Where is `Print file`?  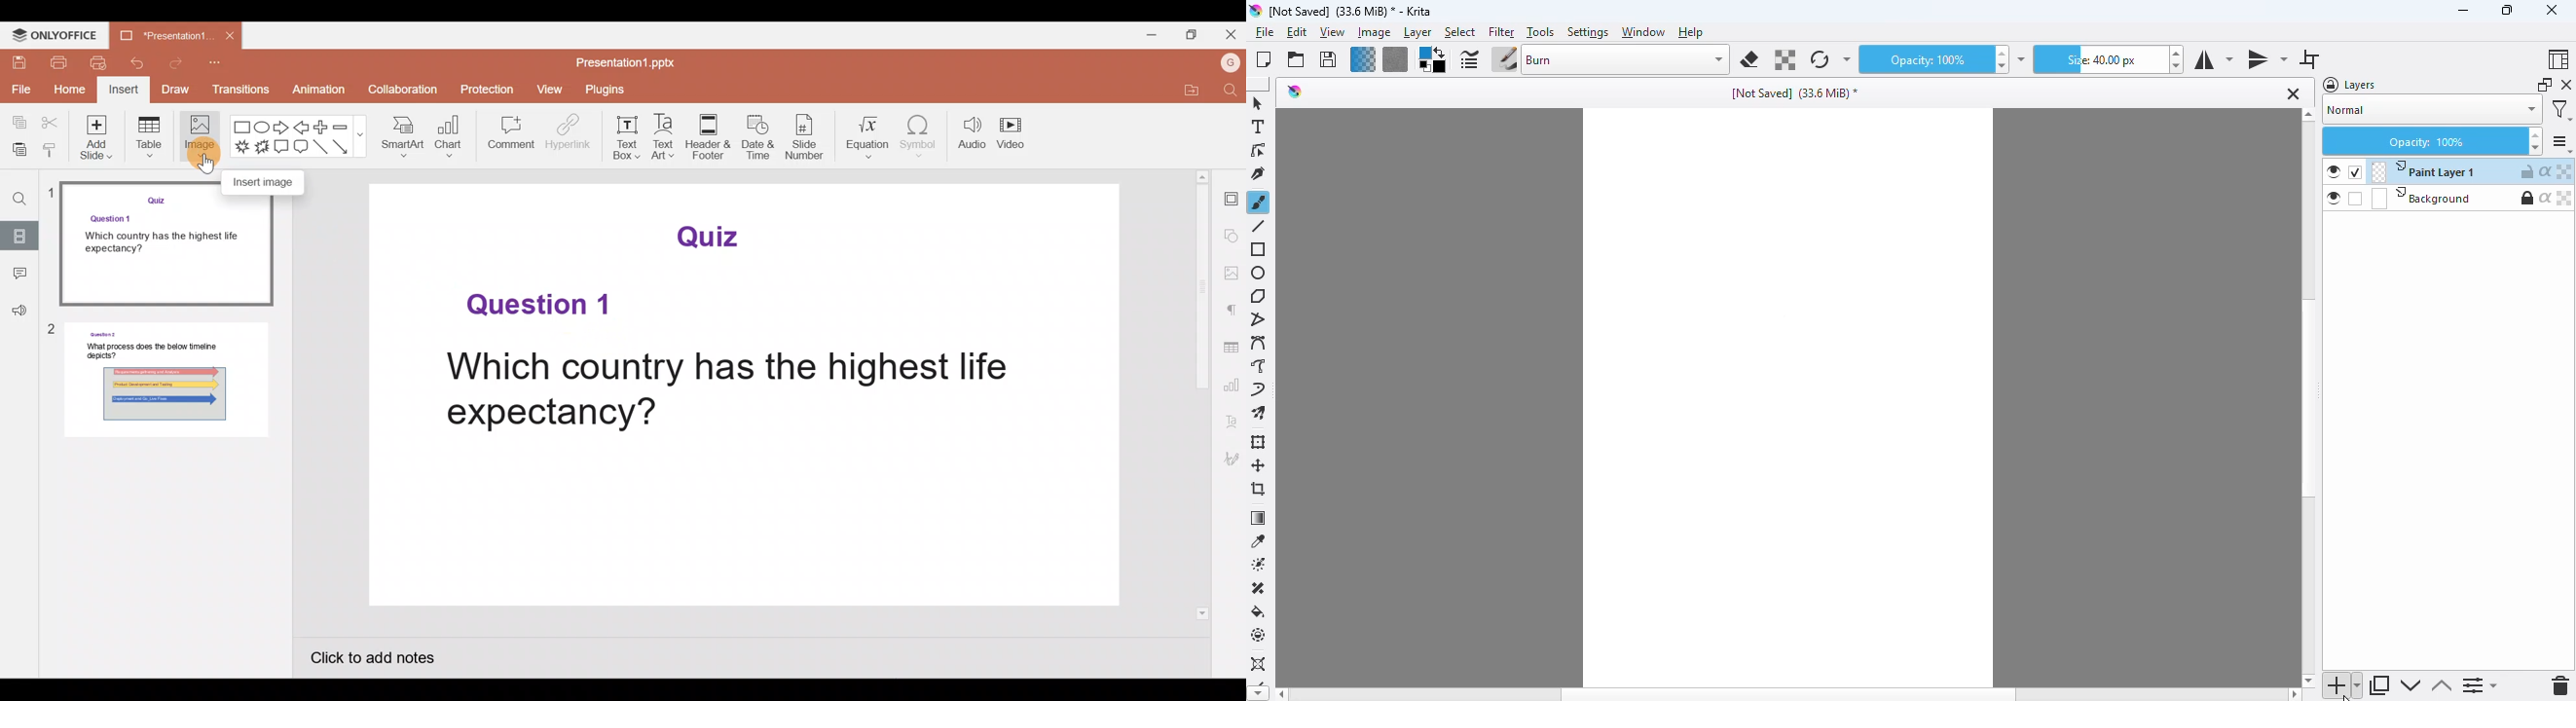
Print file is located at coordinates (61, 64).